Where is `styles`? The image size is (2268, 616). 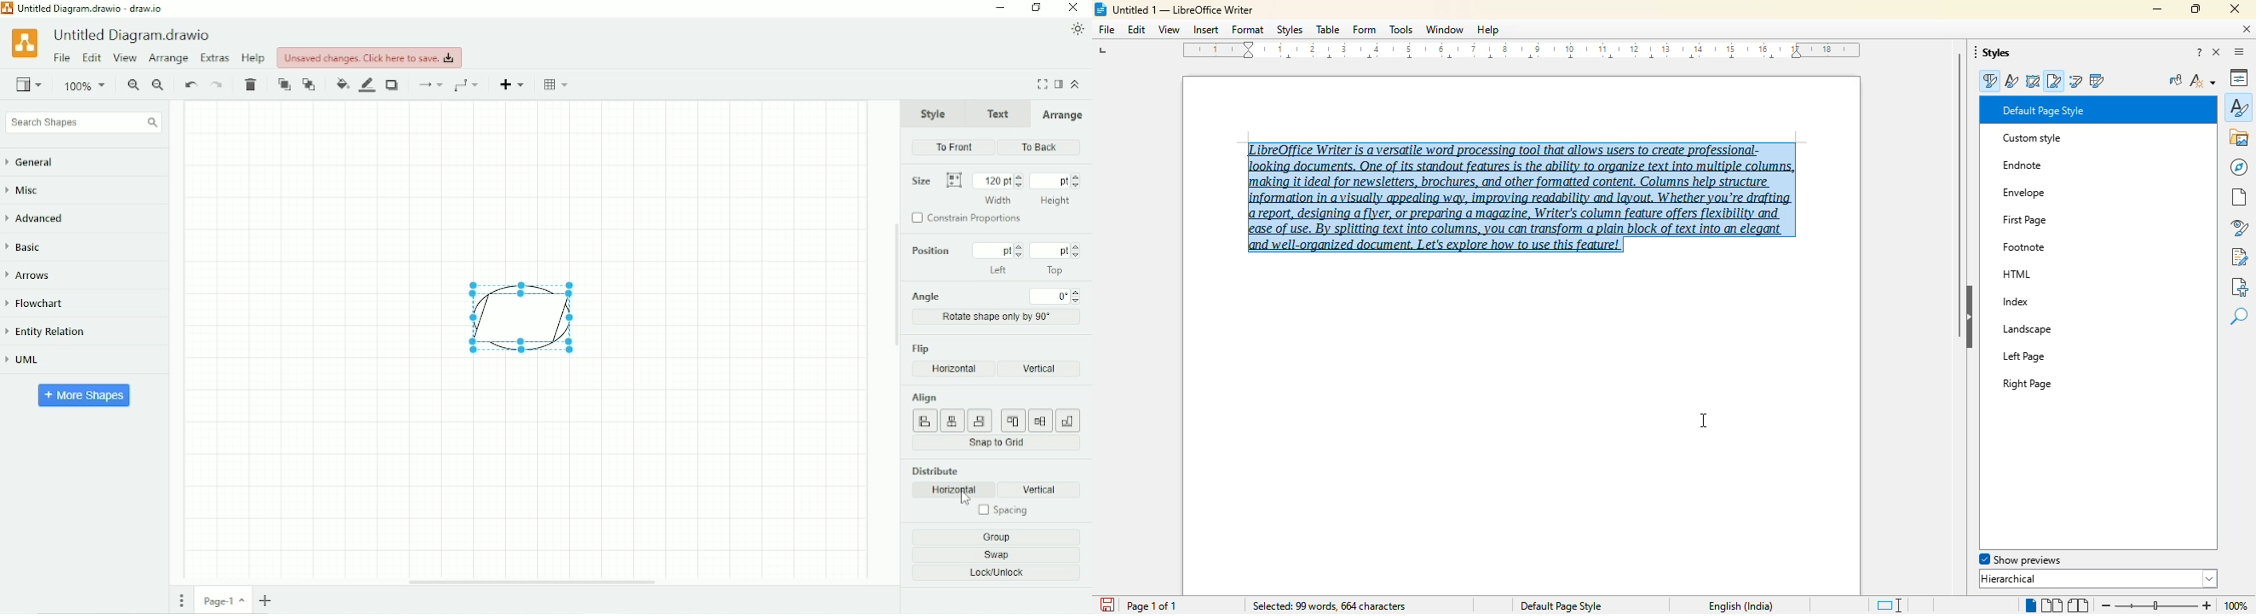 styles is located at coordinates (2240, 107).